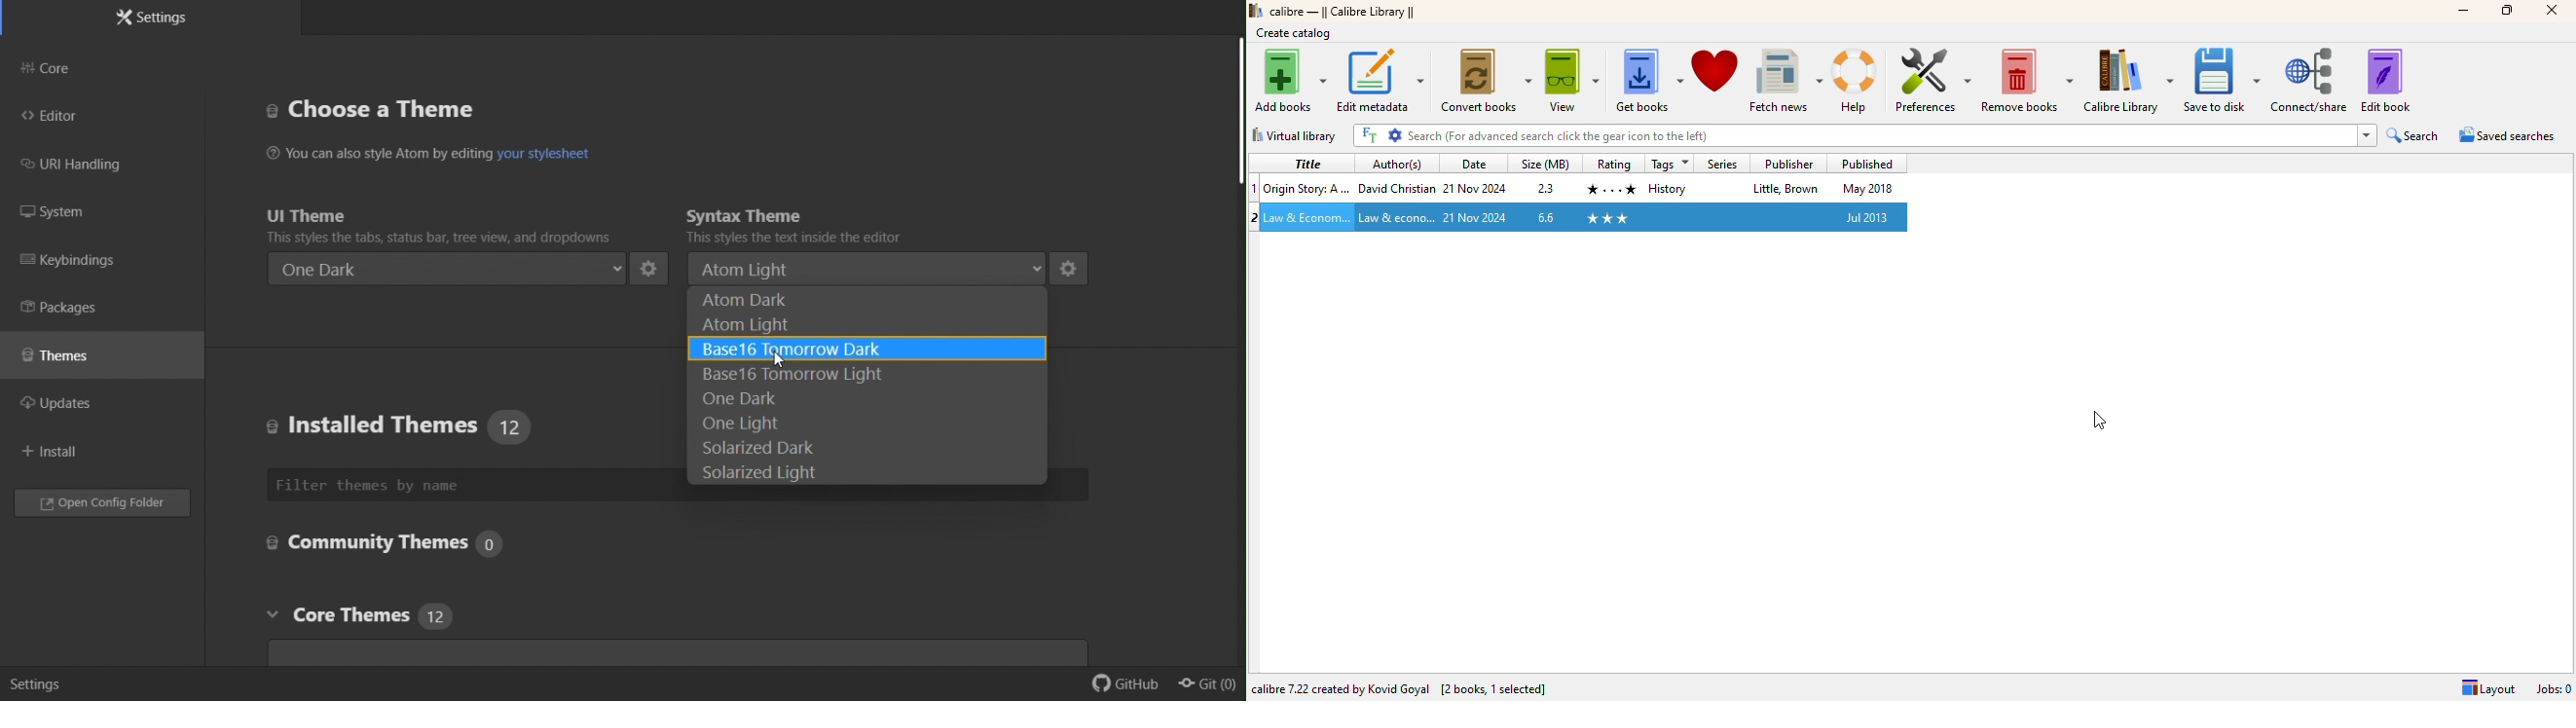 The image size is (2576, 728). What do you see at coordinates (1880, 135) in the screenshot?
I see `title` at bounding box center [1880, 135].